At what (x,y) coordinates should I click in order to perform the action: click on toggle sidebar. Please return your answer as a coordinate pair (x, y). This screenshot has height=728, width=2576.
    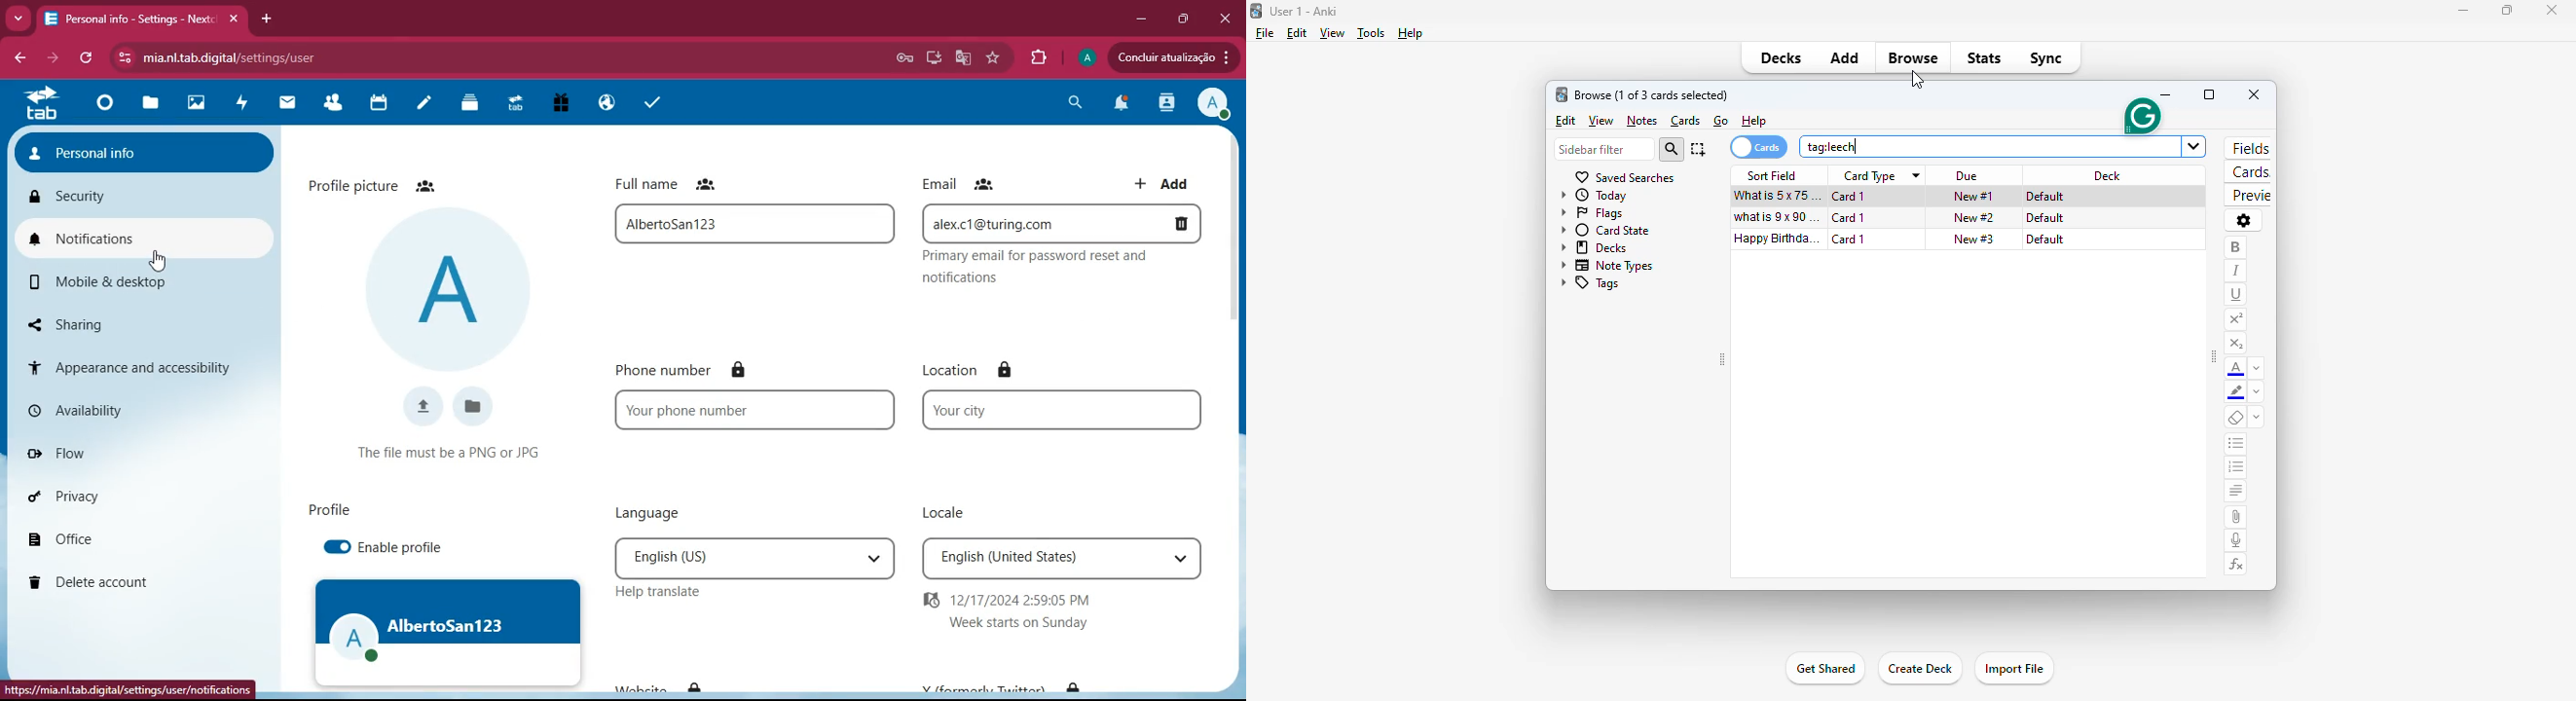
    Looking at the image, I should click on (2214, 358).